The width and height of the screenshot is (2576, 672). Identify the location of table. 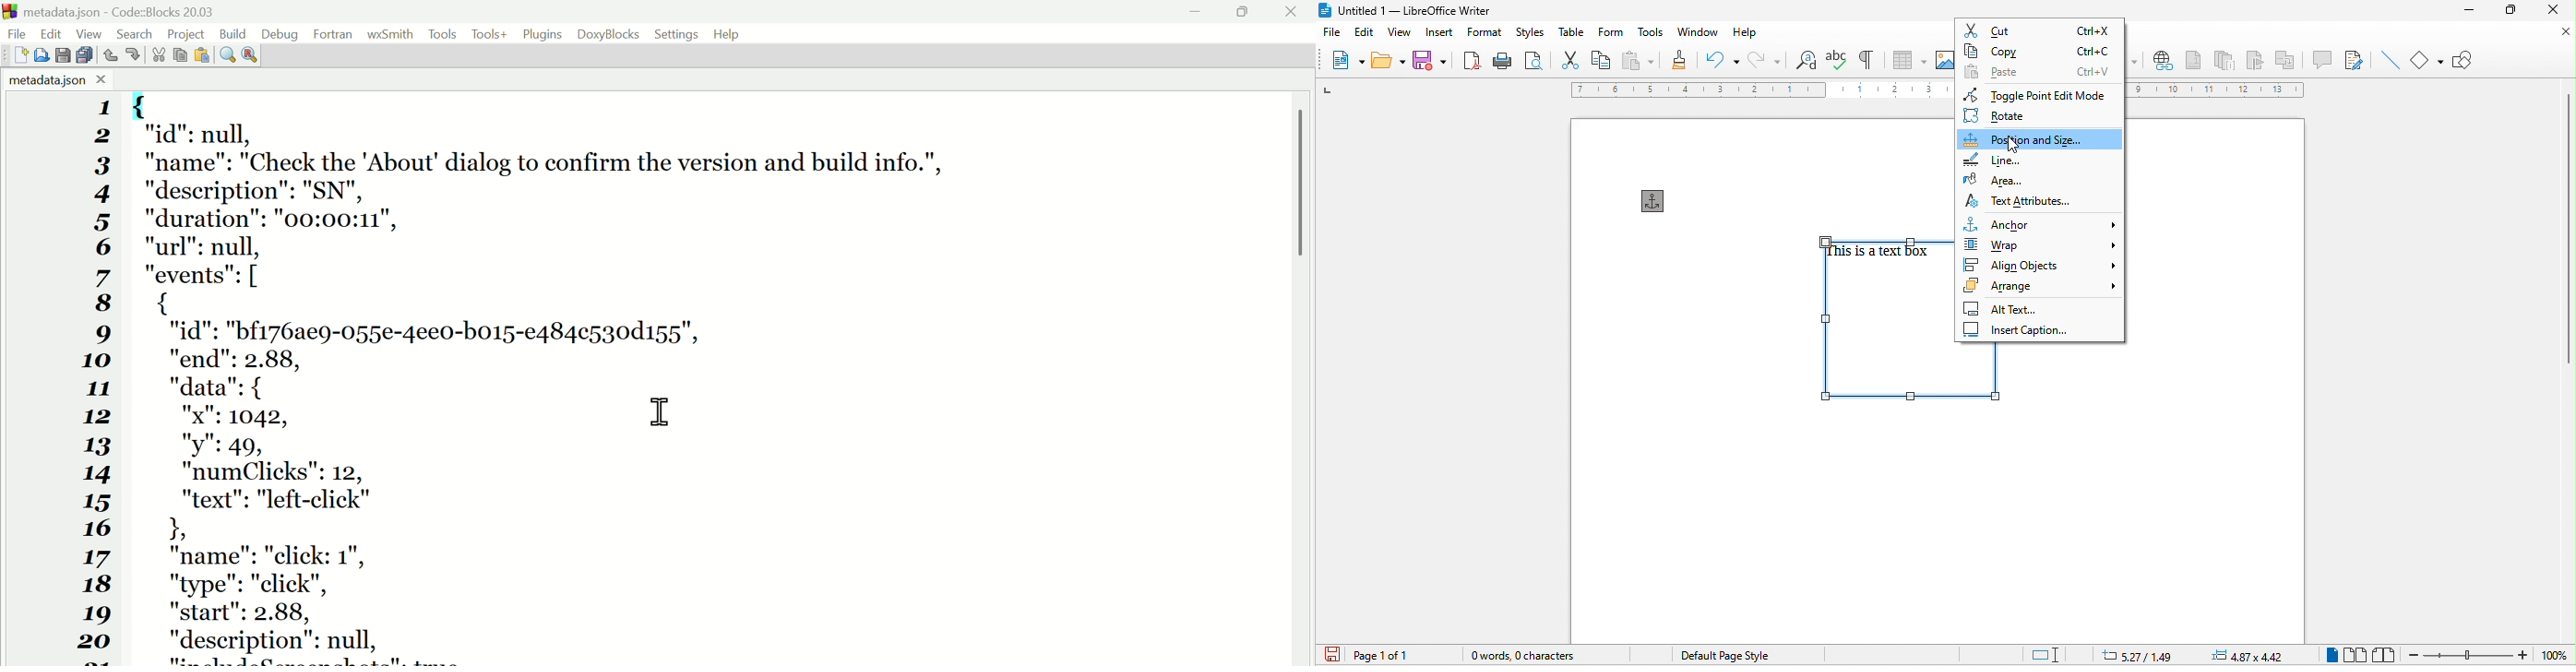
(1909, 60).